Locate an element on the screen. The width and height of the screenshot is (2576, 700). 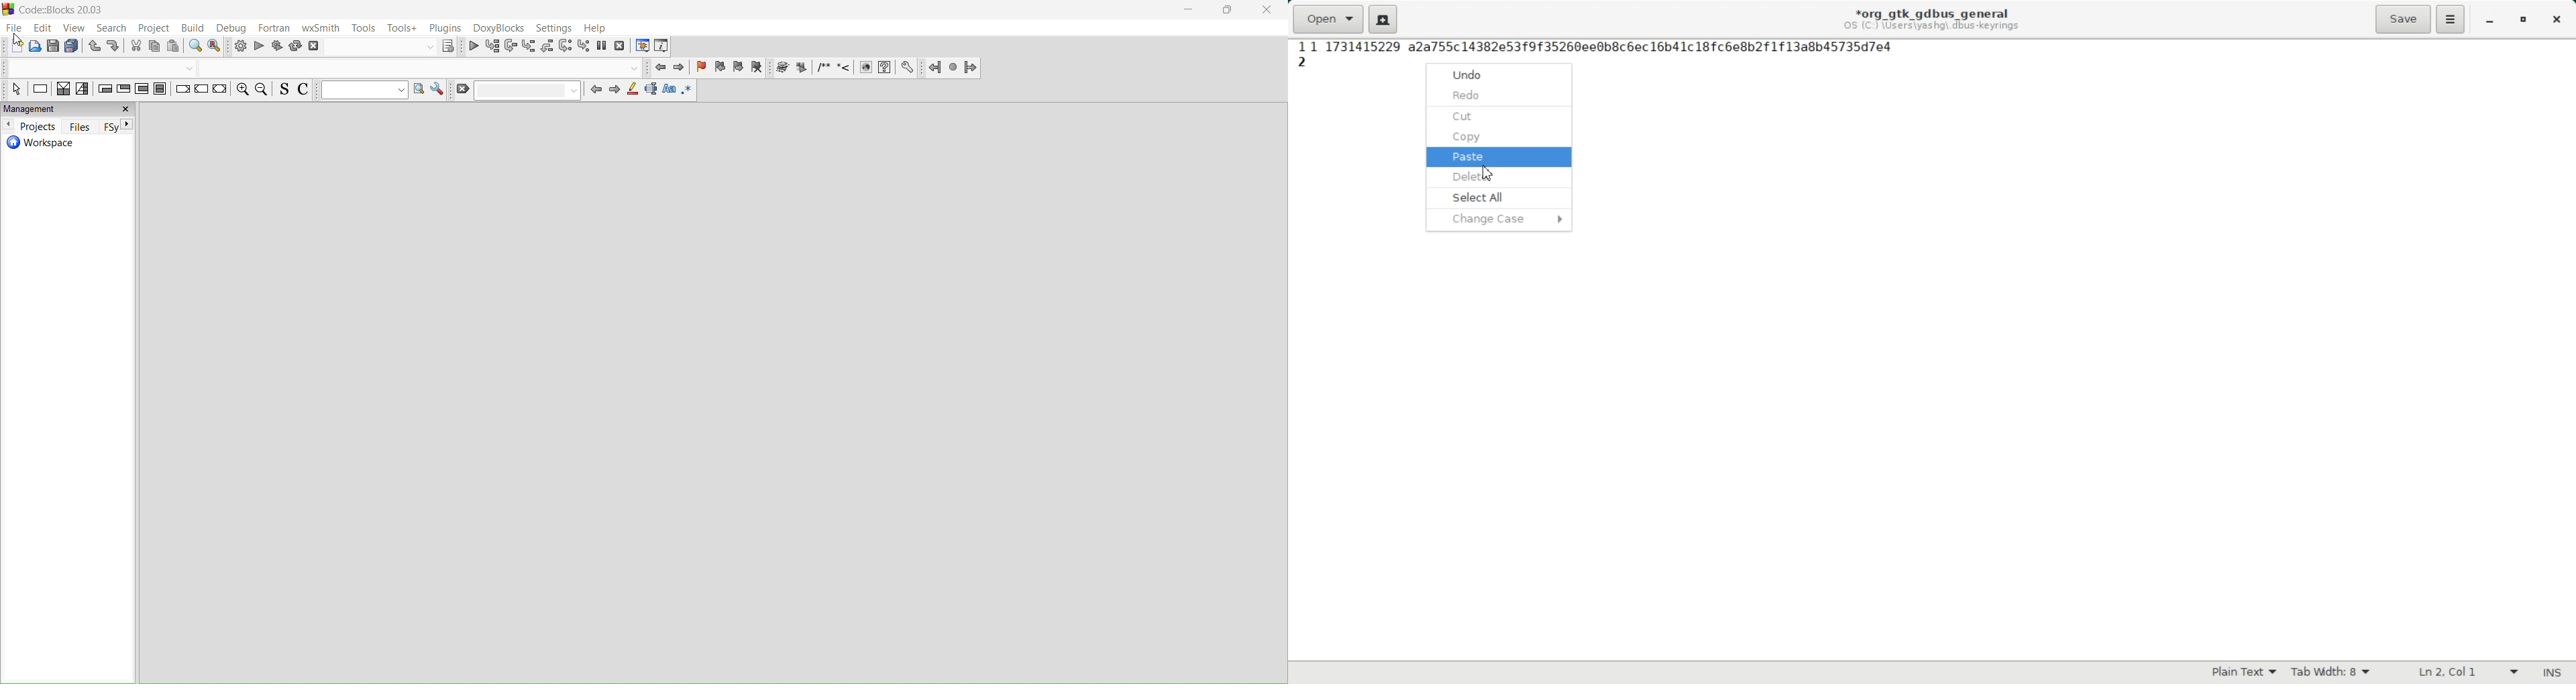
step into is located at coordinates (529, 46).